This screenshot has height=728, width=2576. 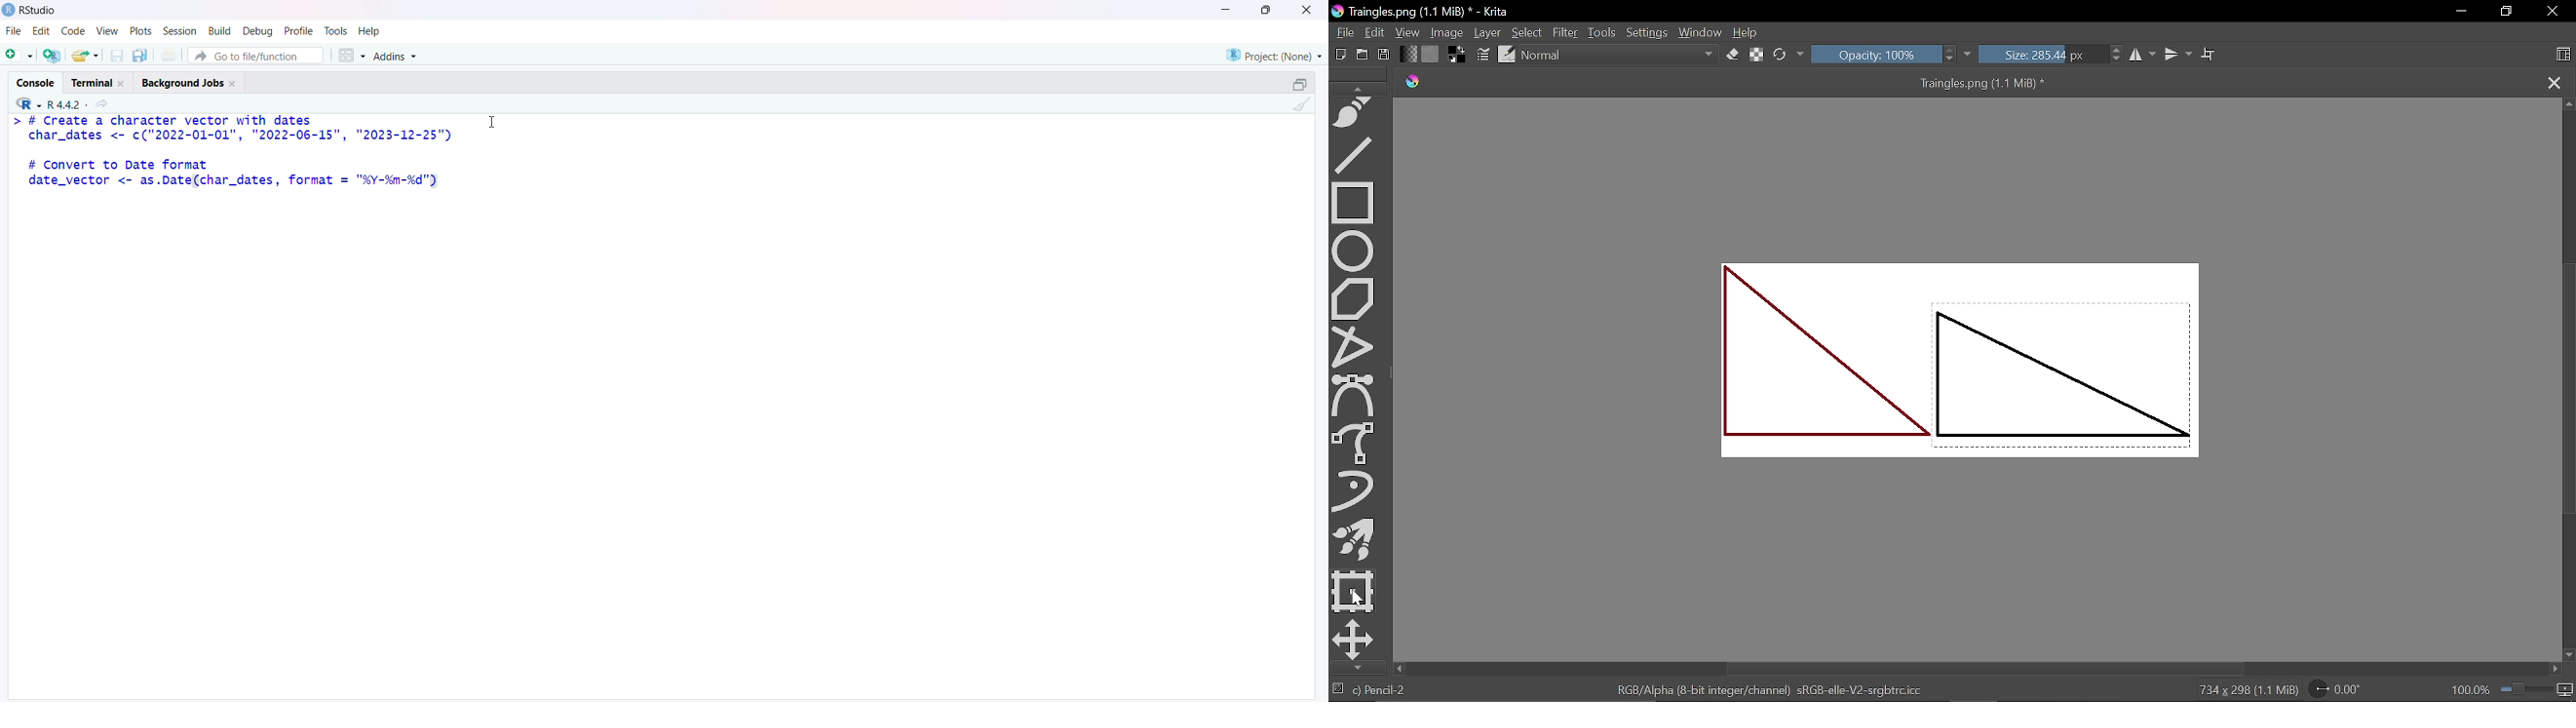 I want to click on Cursor, so click(x=492, y=121).